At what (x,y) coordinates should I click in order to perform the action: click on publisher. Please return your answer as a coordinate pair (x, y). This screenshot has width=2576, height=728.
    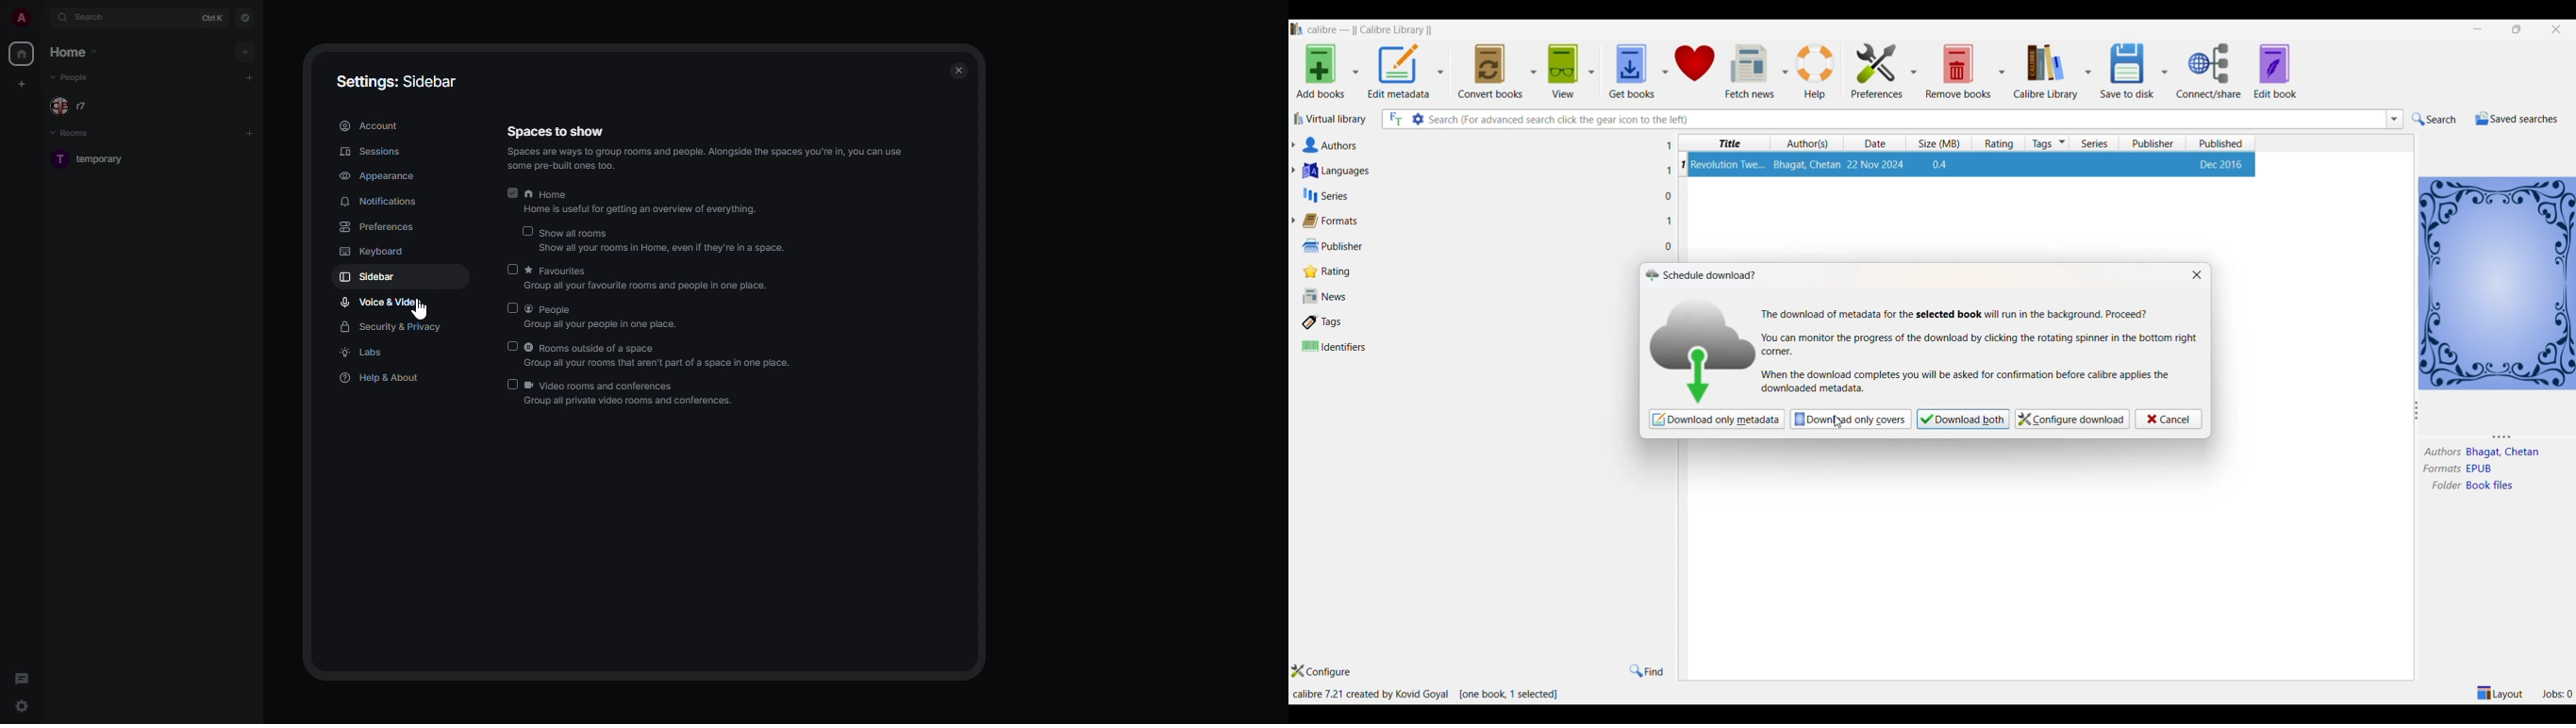
    Looking at the image, I should click on (2154, 143).